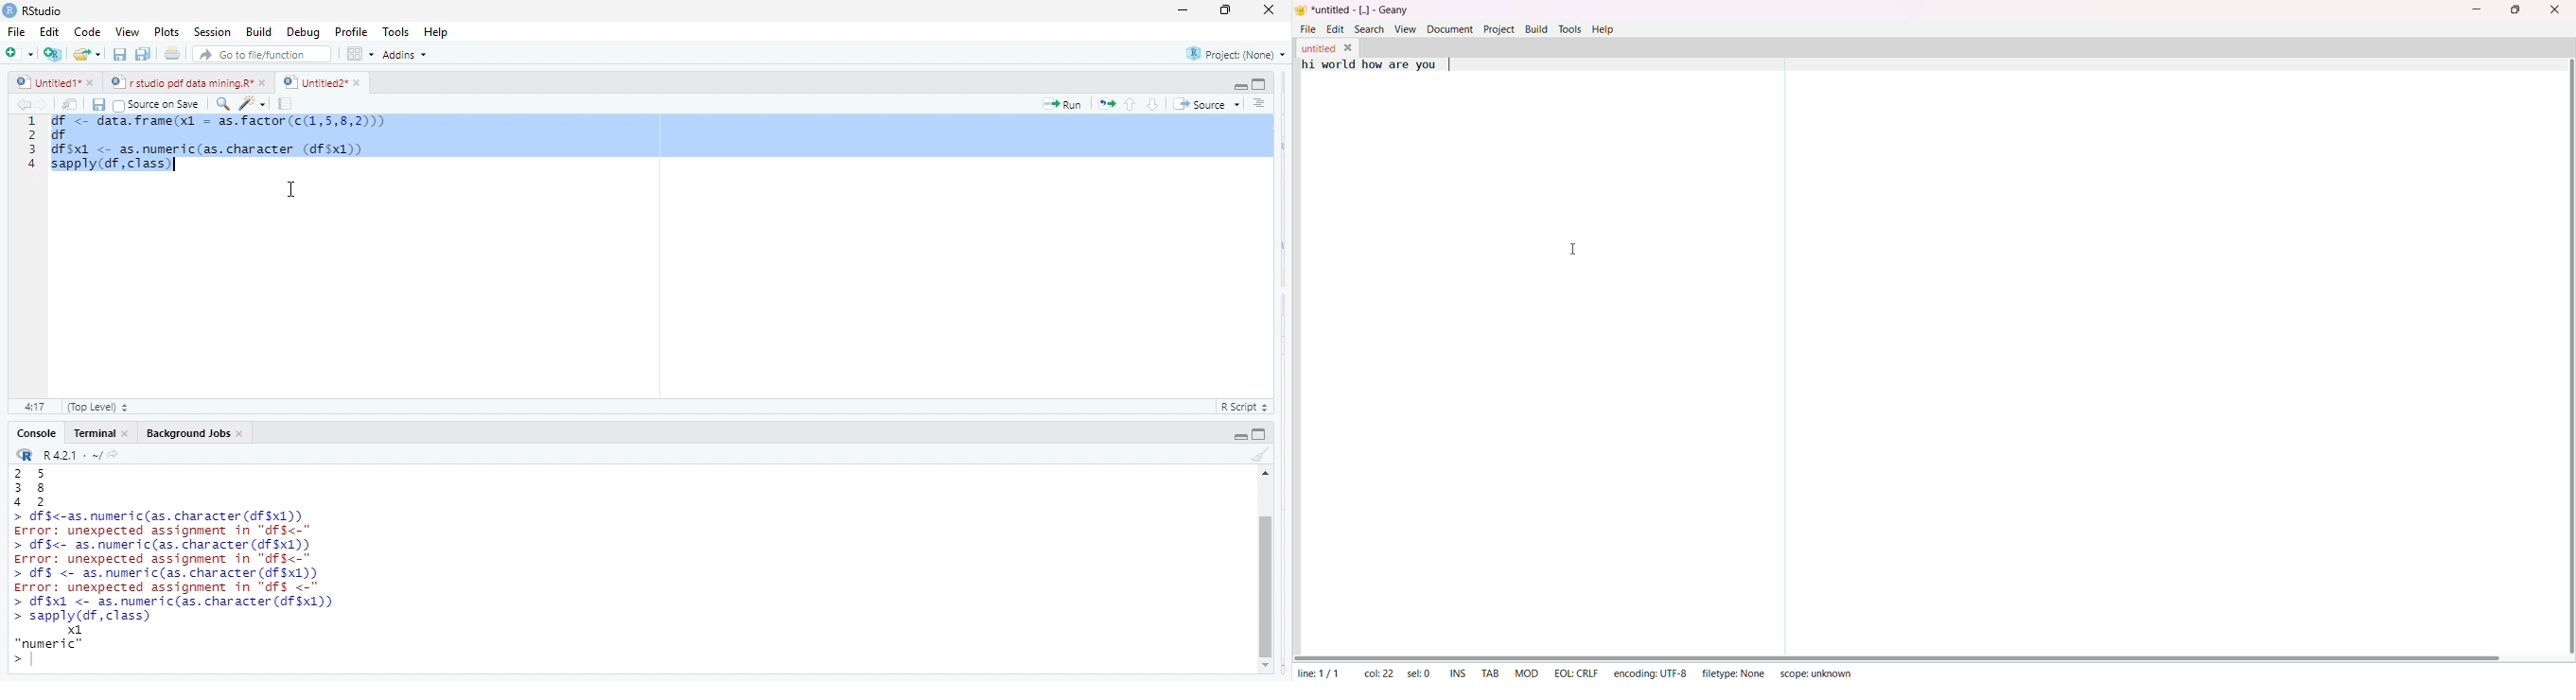 The image size is (2576, 700). I want to click on debug, so click(305, 32).